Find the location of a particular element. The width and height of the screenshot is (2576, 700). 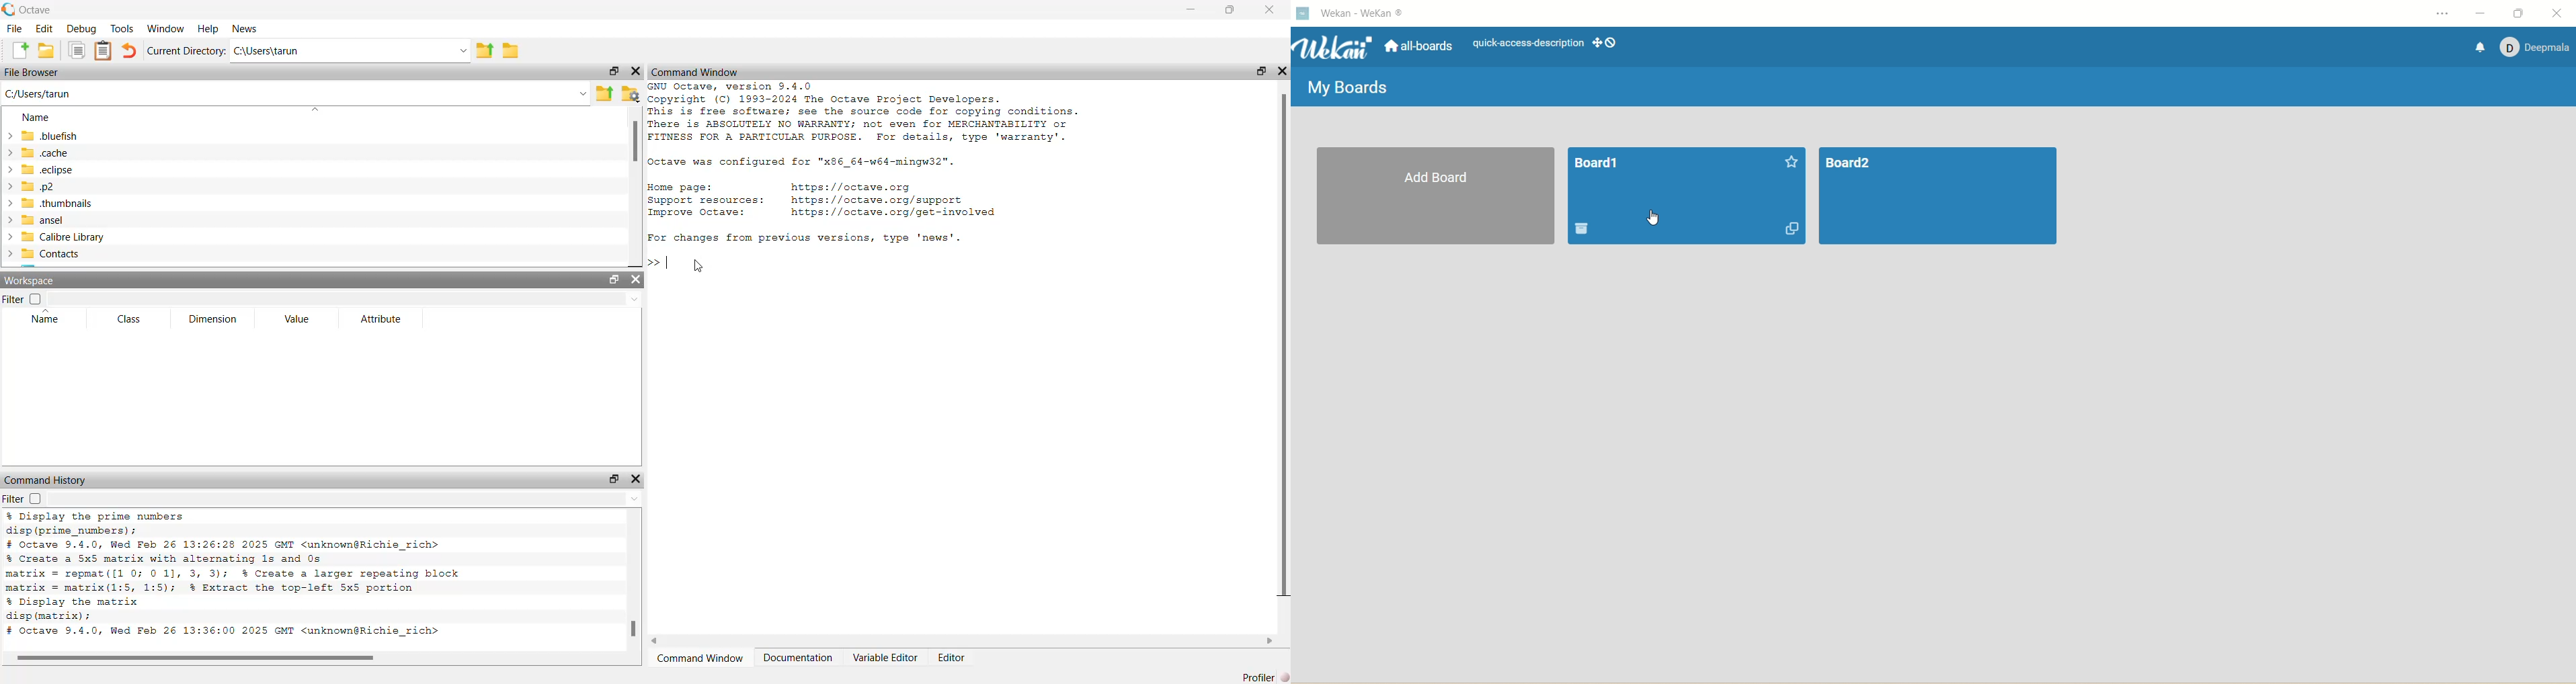

hide widget is located at coordinates (639, 478).